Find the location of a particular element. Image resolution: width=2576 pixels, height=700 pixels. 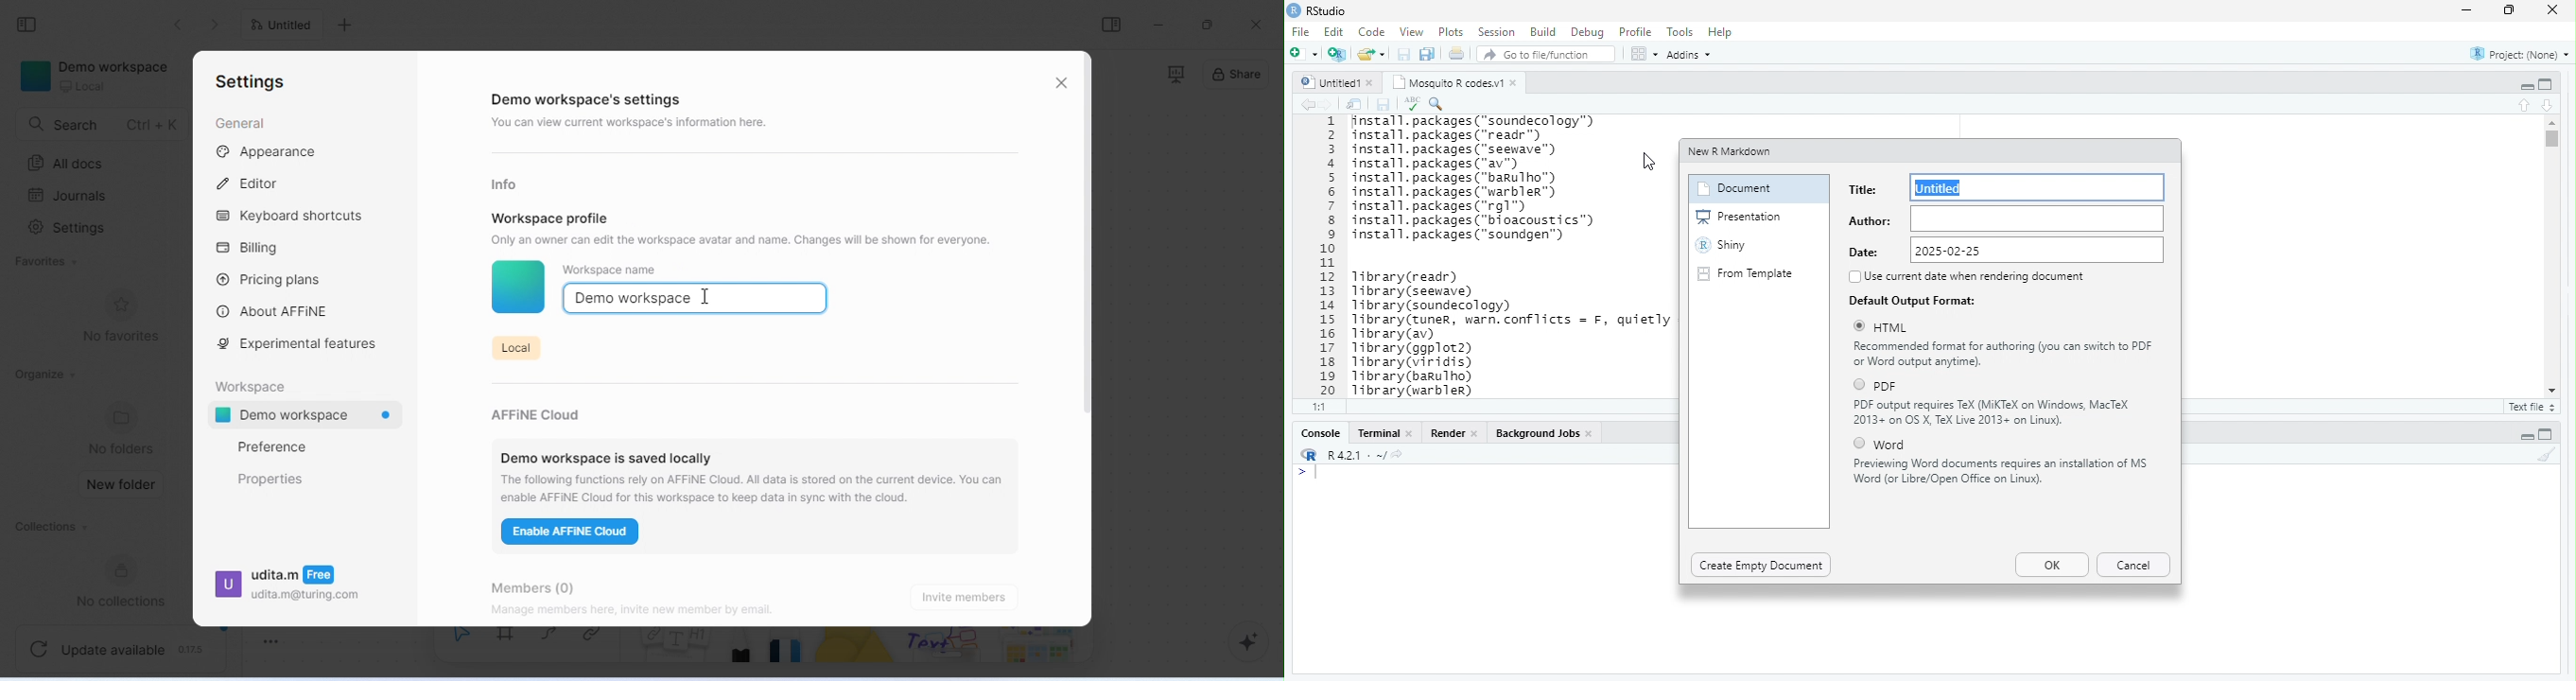

untitled is located at coordinates (286, 26).